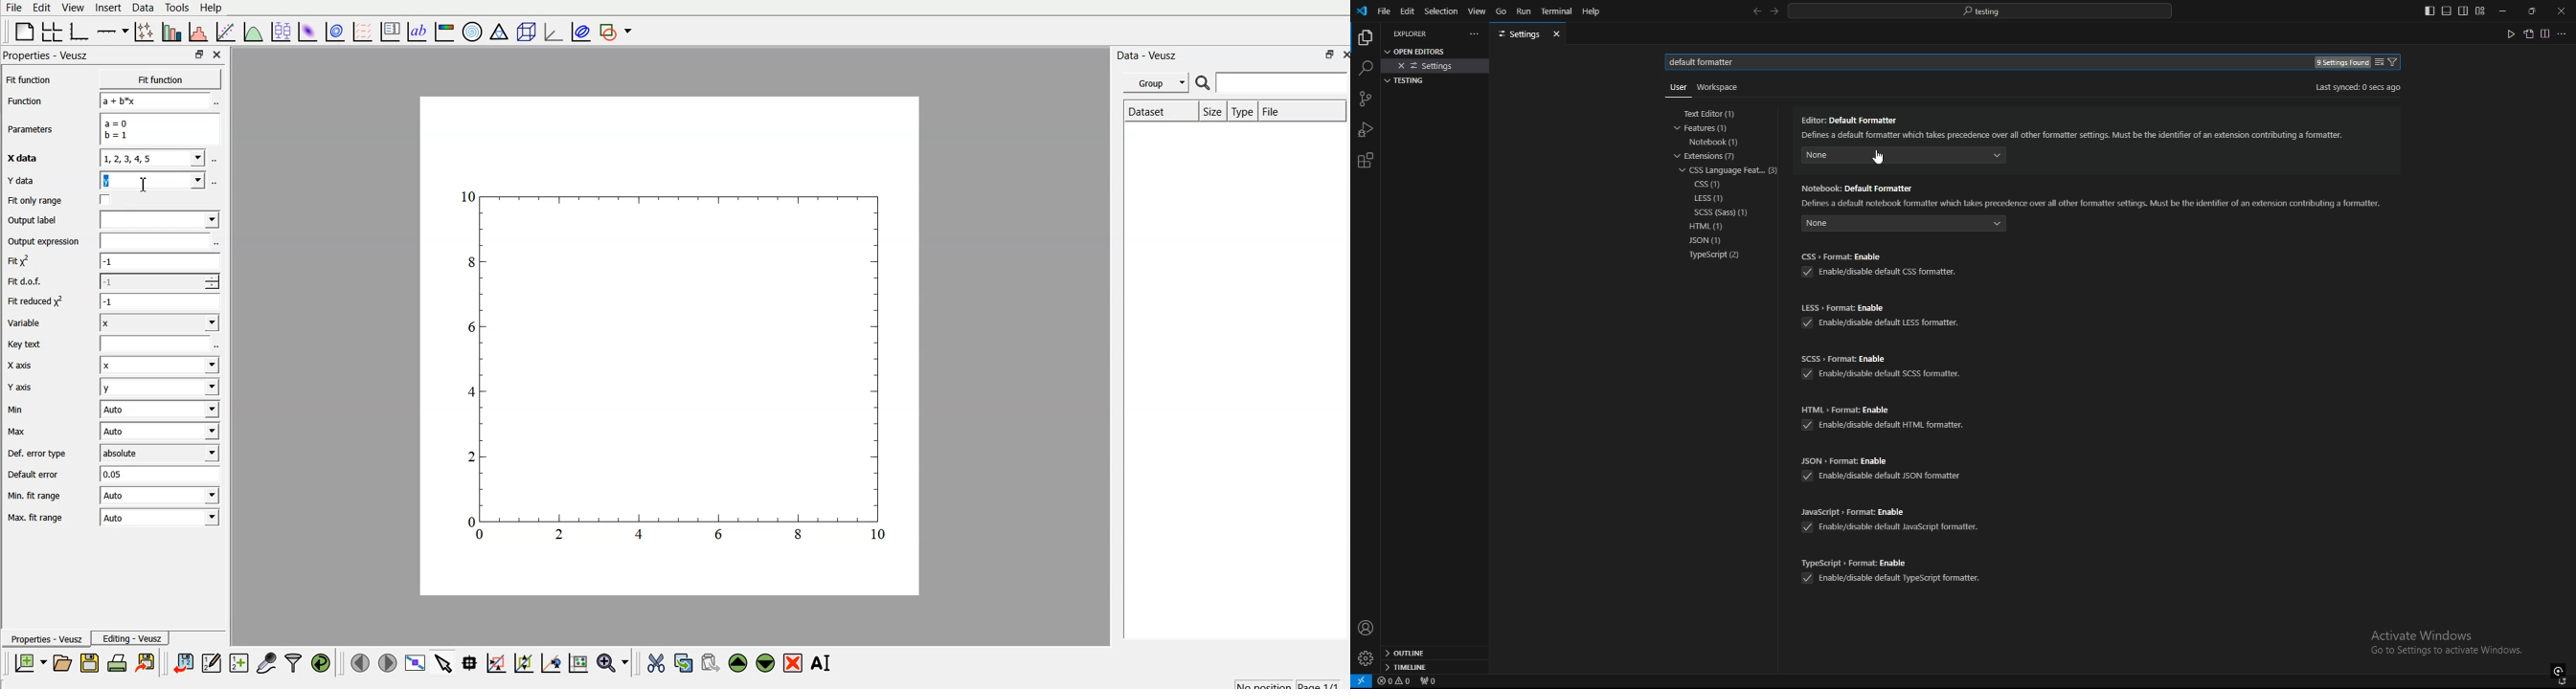 The width and height of the screenshot is (2576, 700). Describe the element at coordinates (474, 32) in the screenshot. I see `polar graph` at that location.